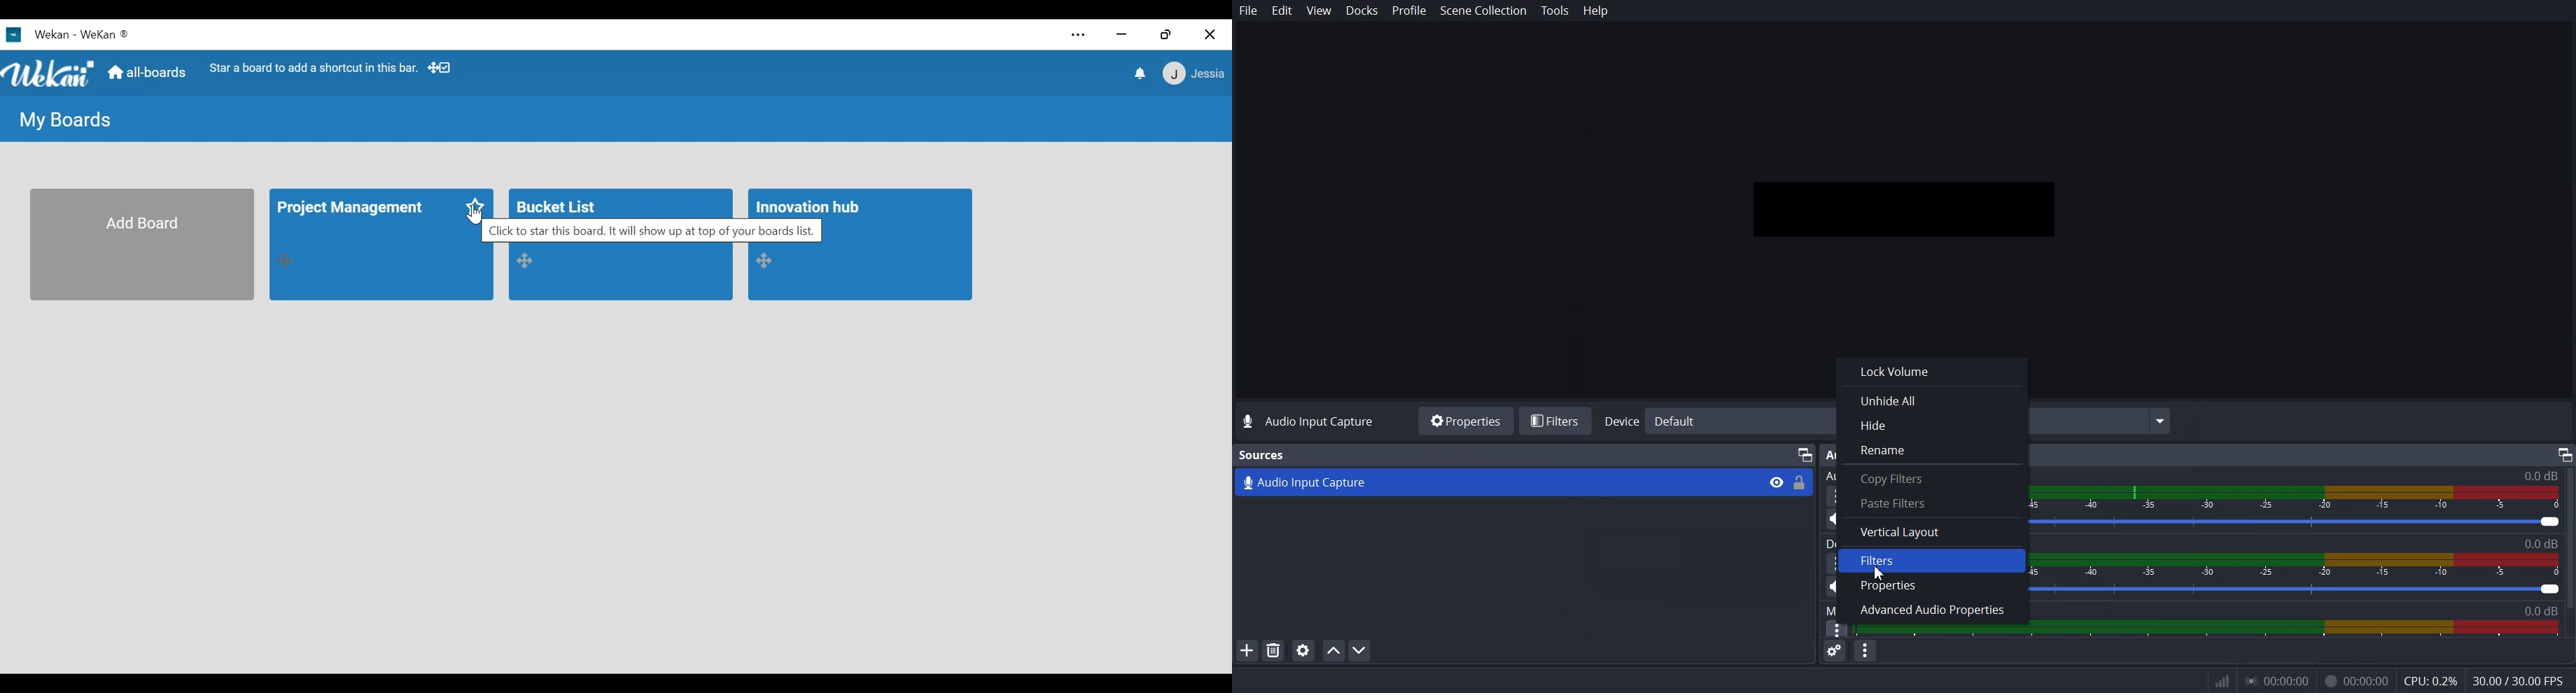  I want to click on Star a board to add a shortcut in this bar, so click(314, 68).